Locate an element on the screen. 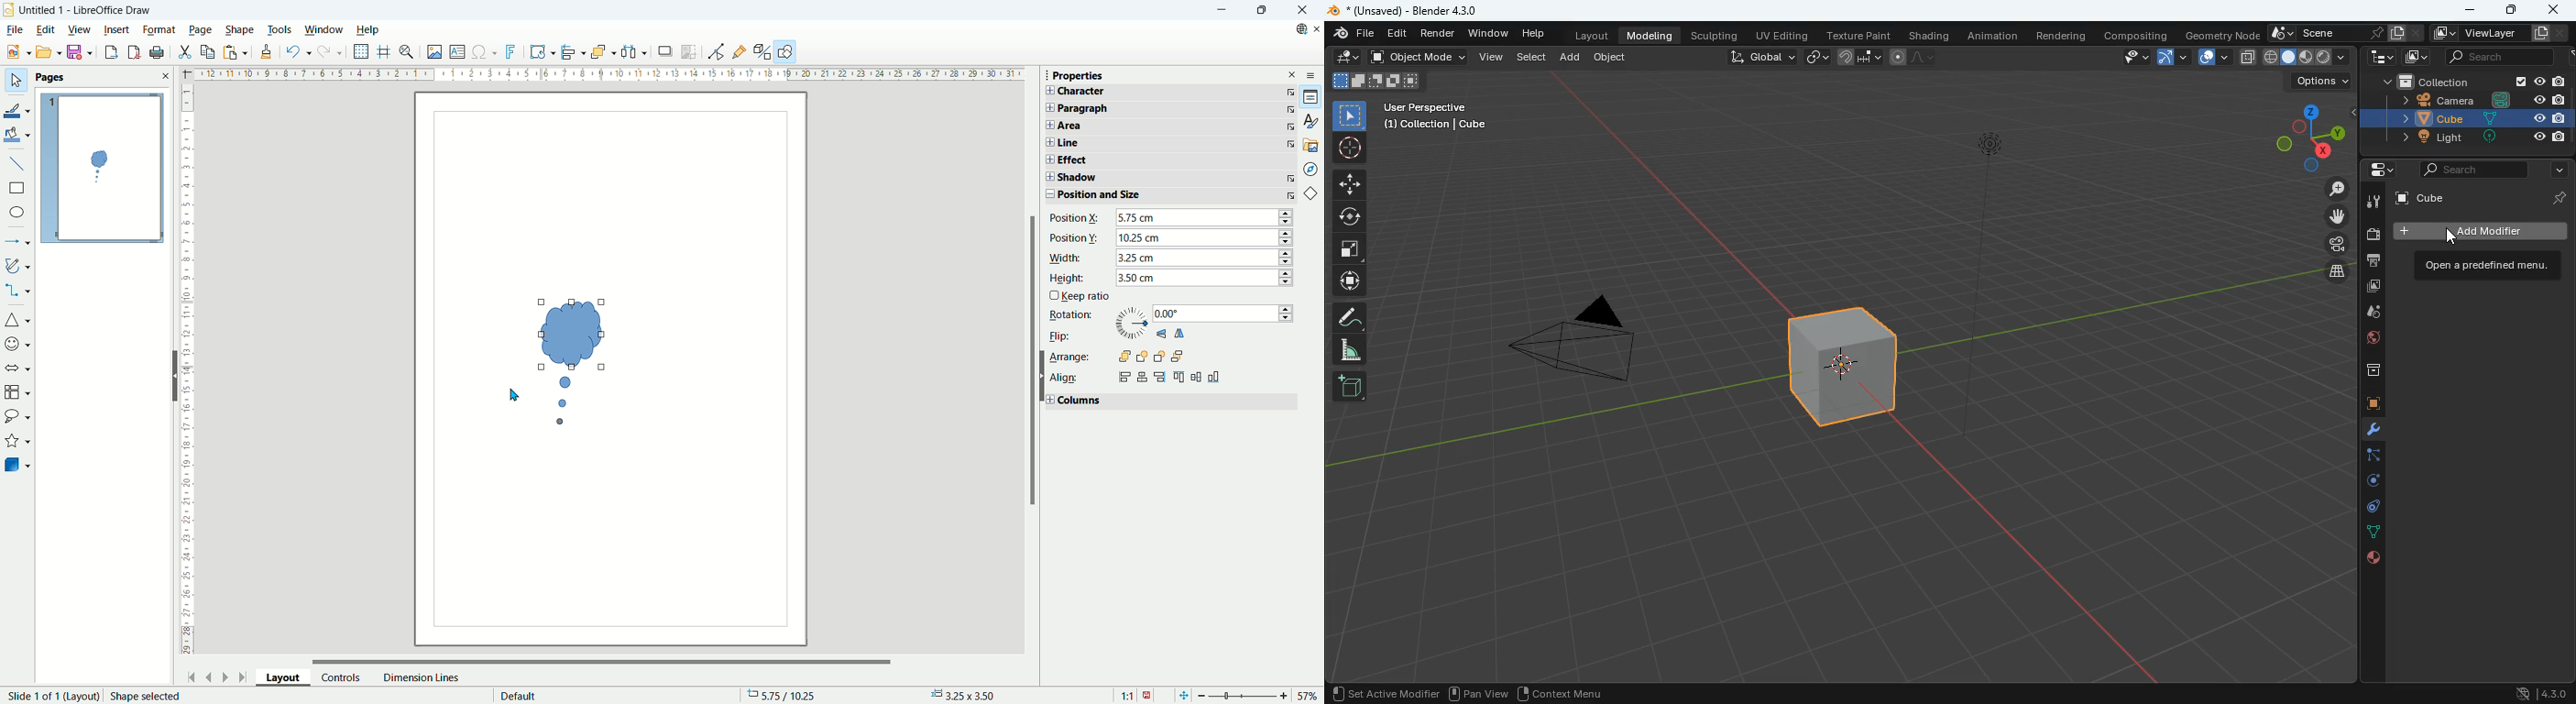  window is located at coordinates (324, 30).